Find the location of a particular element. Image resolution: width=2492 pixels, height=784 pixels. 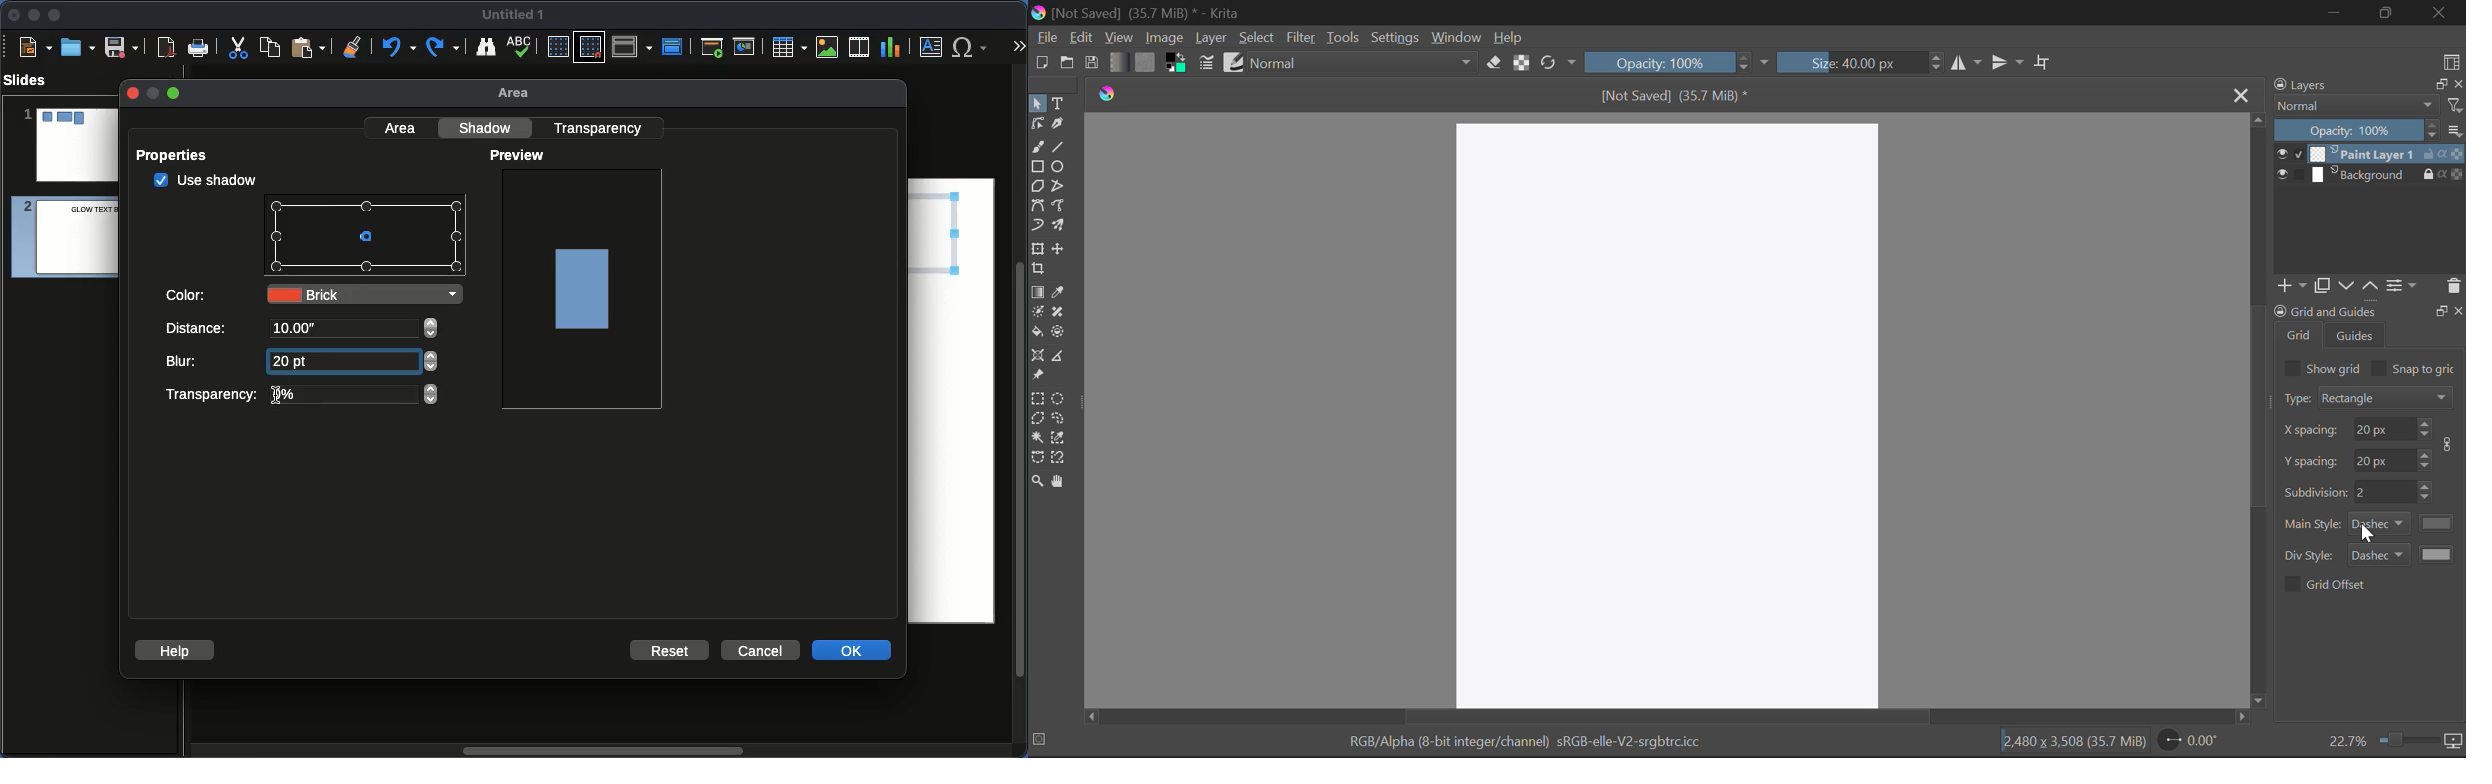

Audio or video is located at coordinates (860, 47).